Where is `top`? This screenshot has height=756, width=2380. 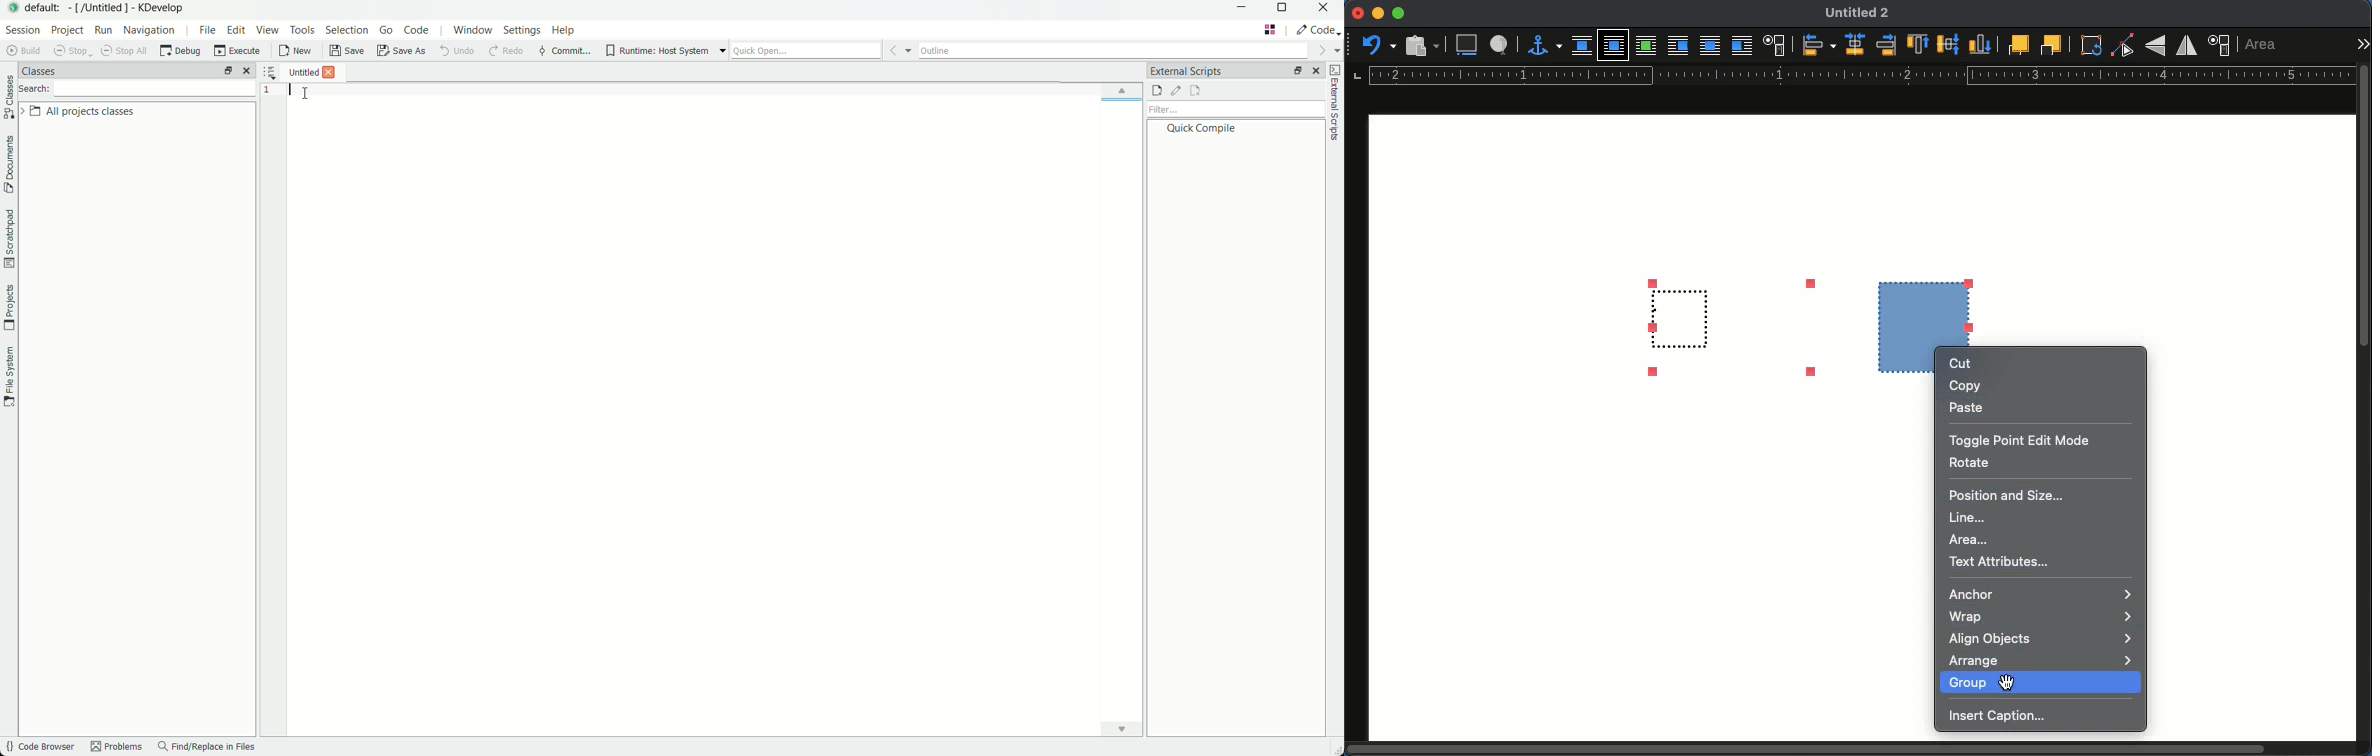 top is located at coordinates (1918, 45).